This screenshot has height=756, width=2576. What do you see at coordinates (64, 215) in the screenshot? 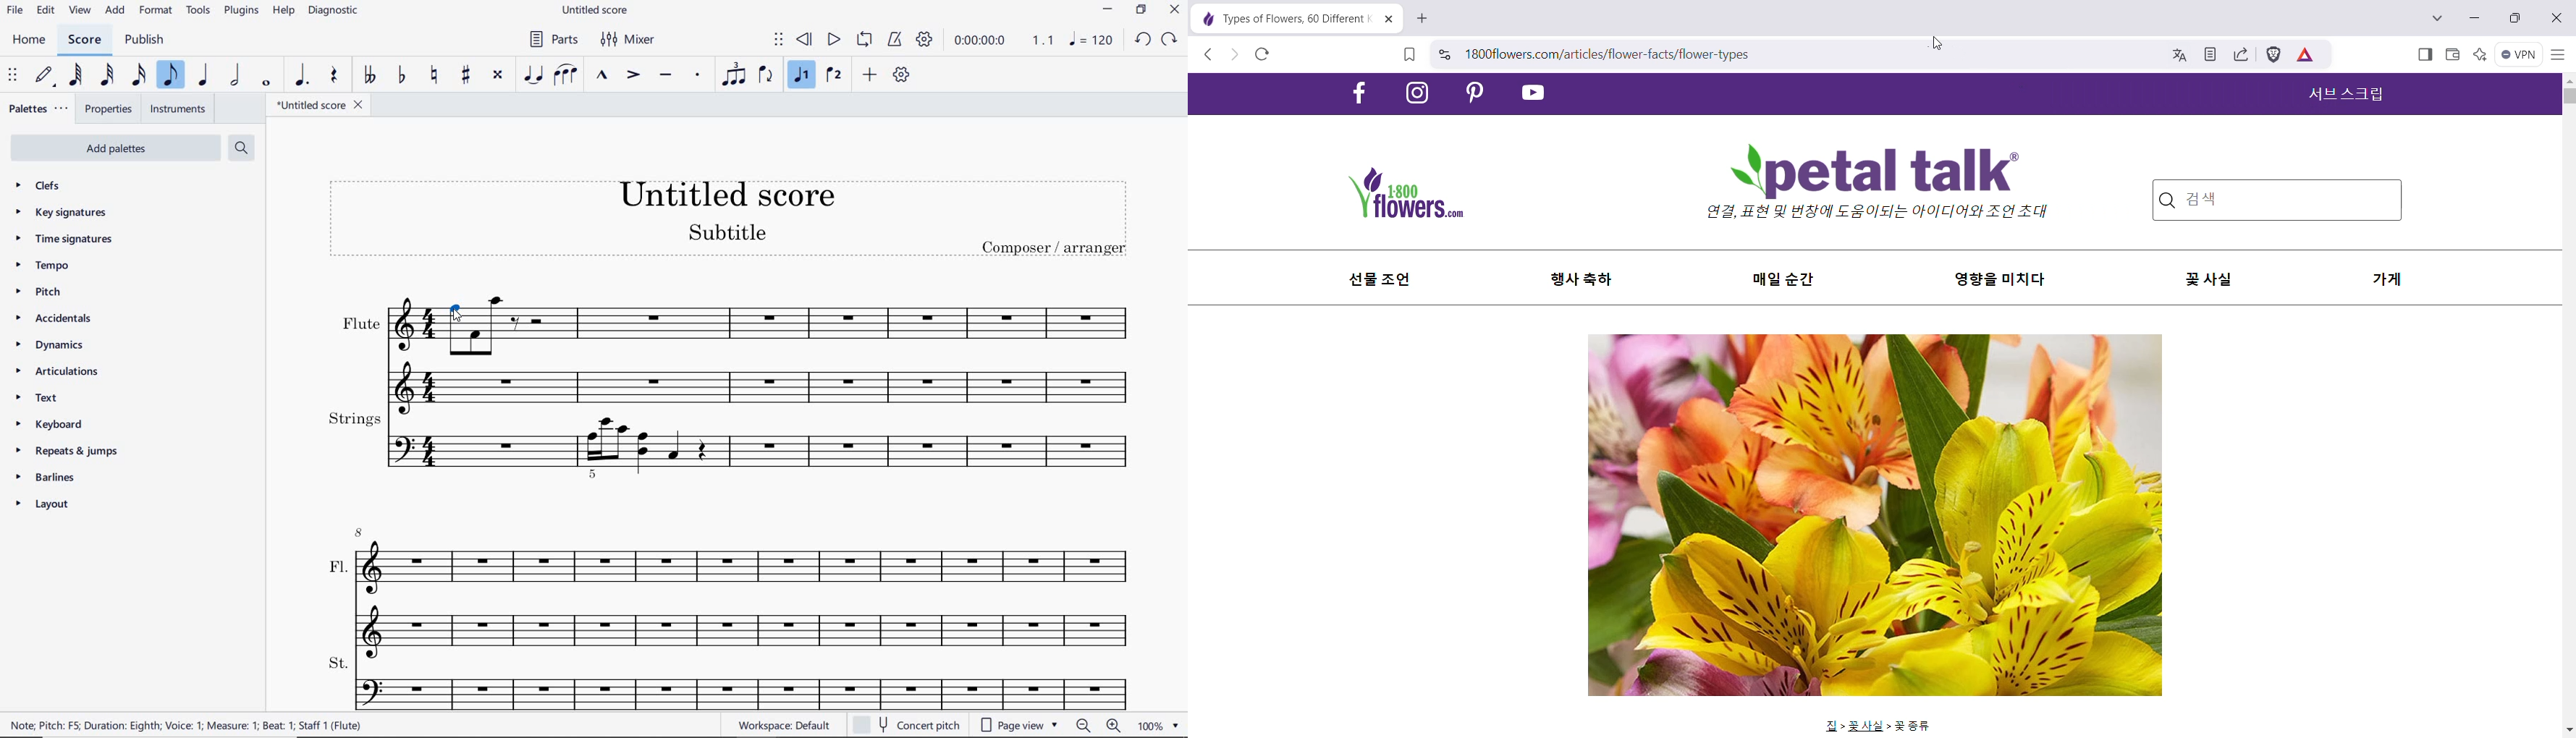
I see `key signatures` at bounding box center [64, 215].